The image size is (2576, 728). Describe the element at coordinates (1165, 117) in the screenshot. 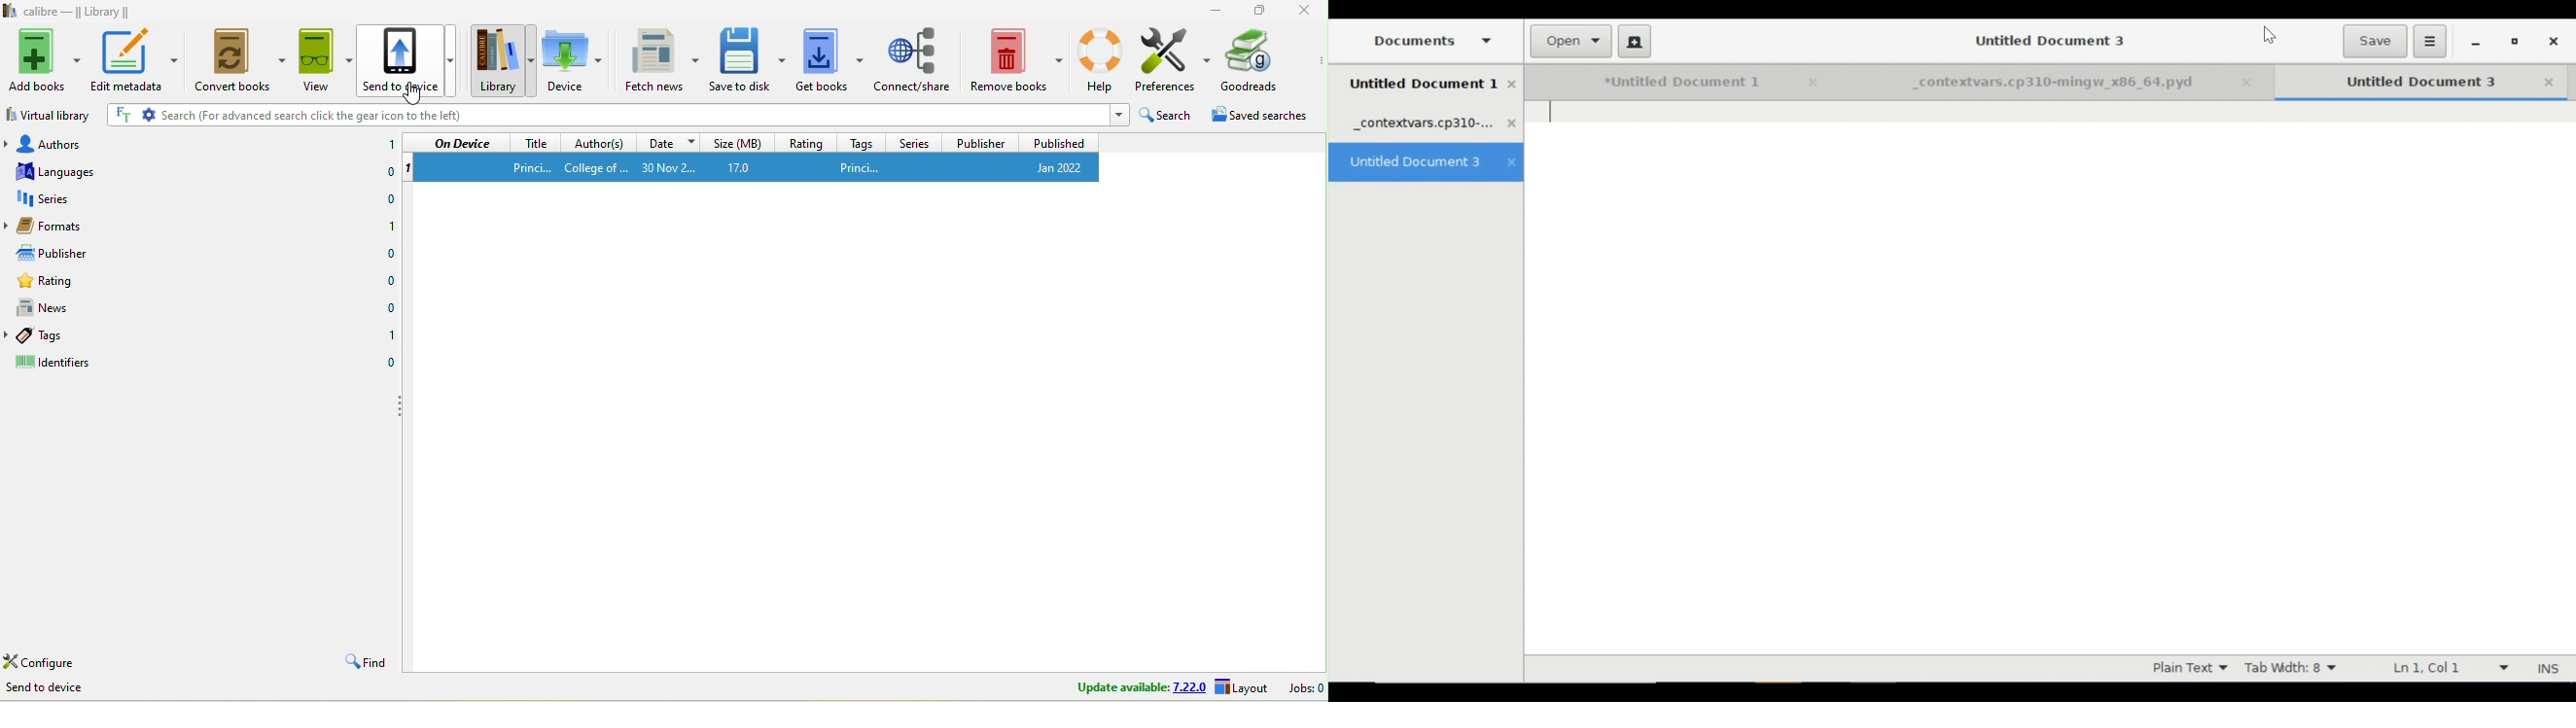

I see `search` at that location.